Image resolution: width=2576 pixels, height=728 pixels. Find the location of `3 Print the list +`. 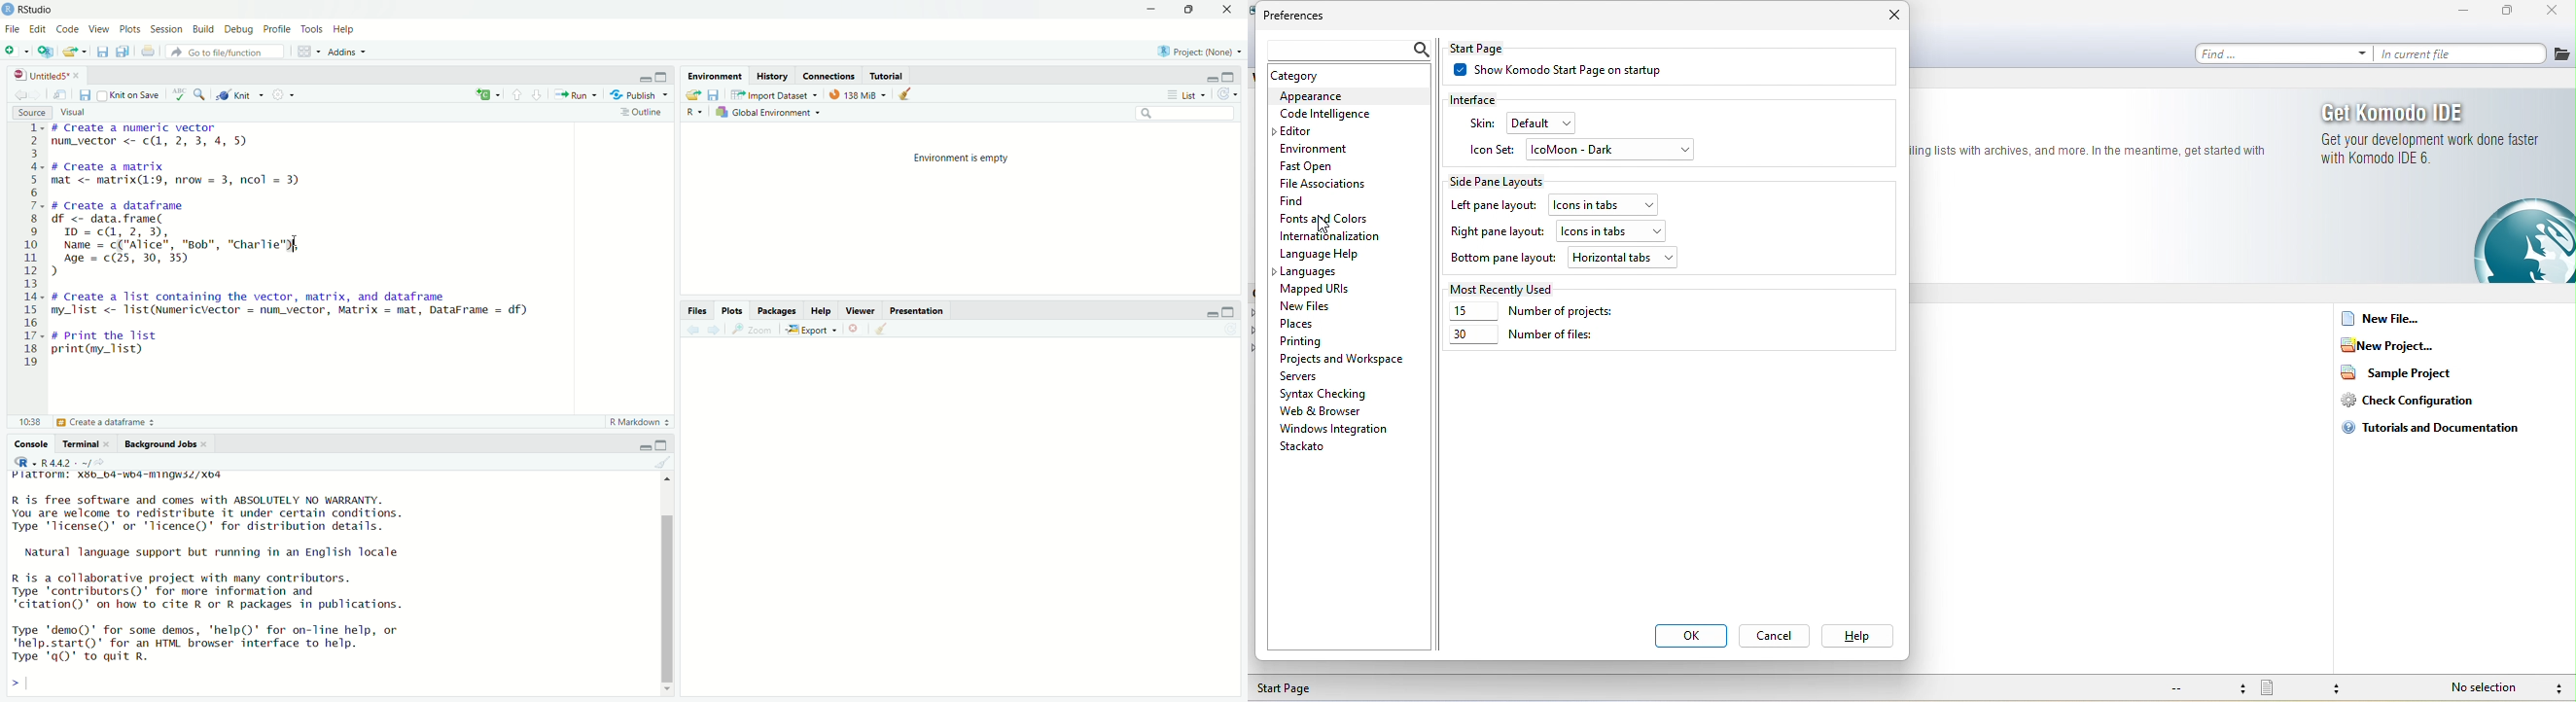

3 Print the list + is located at coordinates (104, 422).